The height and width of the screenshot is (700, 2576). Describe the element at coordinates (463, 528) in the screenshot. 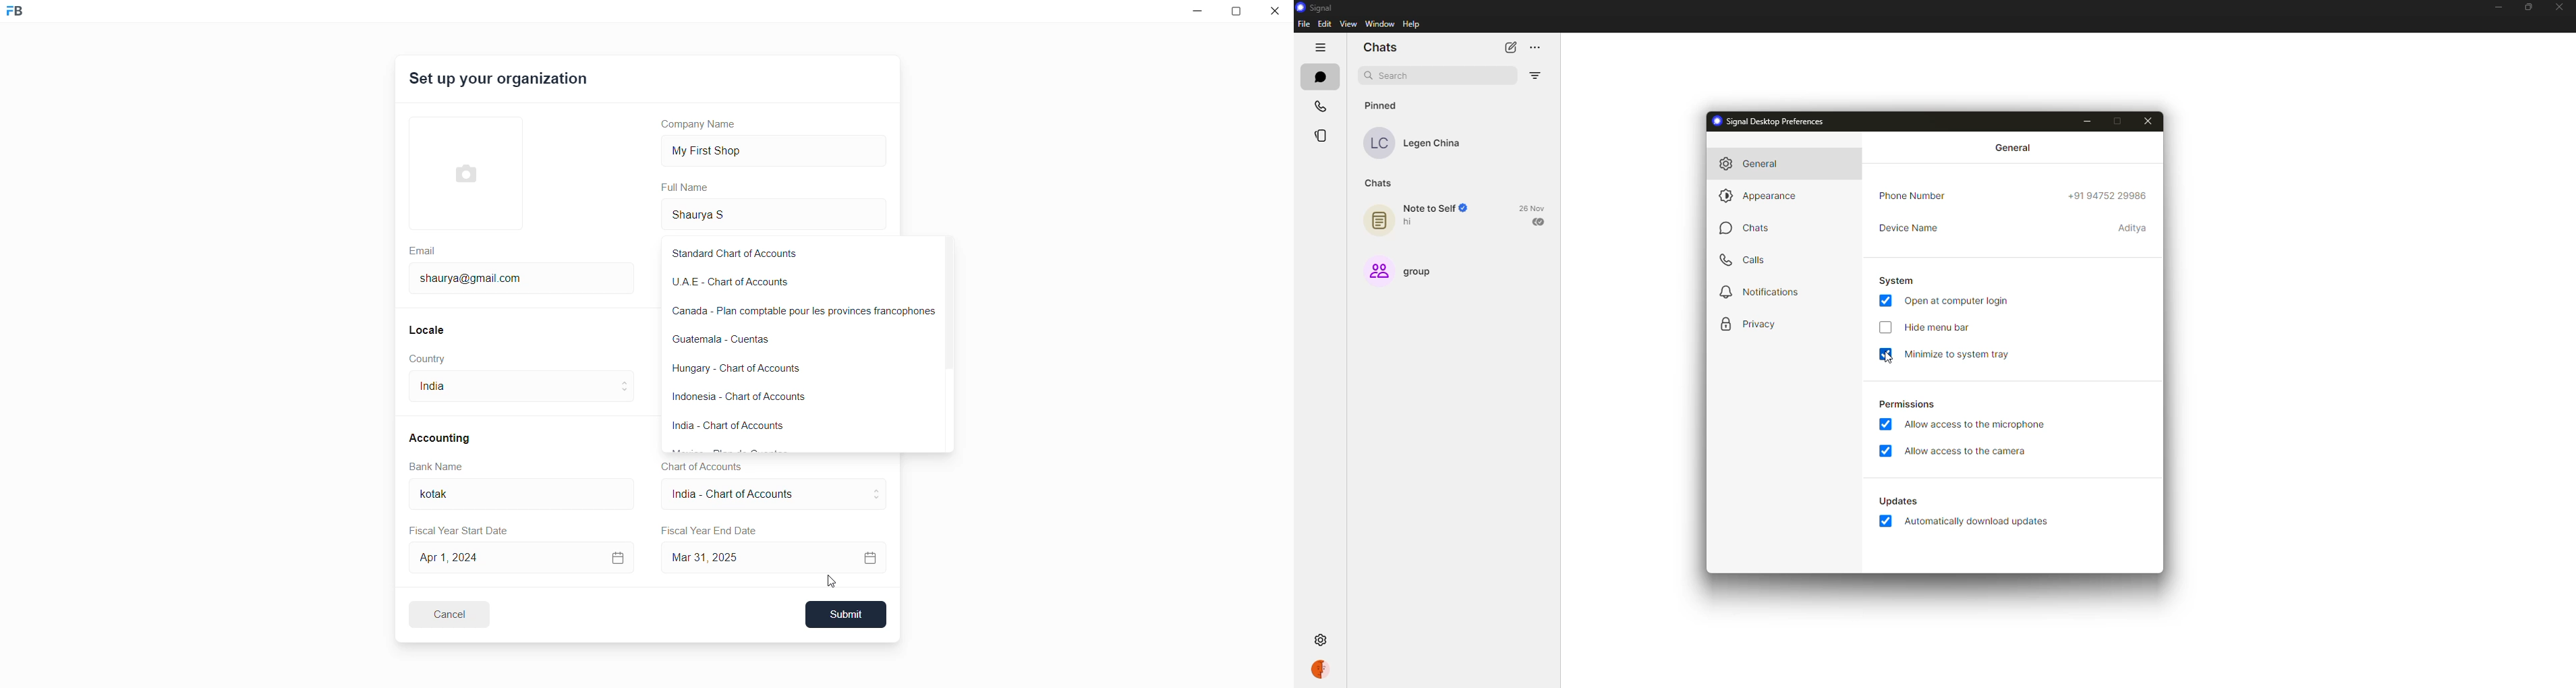

I see `Fiscal Year Start Date` at that location.